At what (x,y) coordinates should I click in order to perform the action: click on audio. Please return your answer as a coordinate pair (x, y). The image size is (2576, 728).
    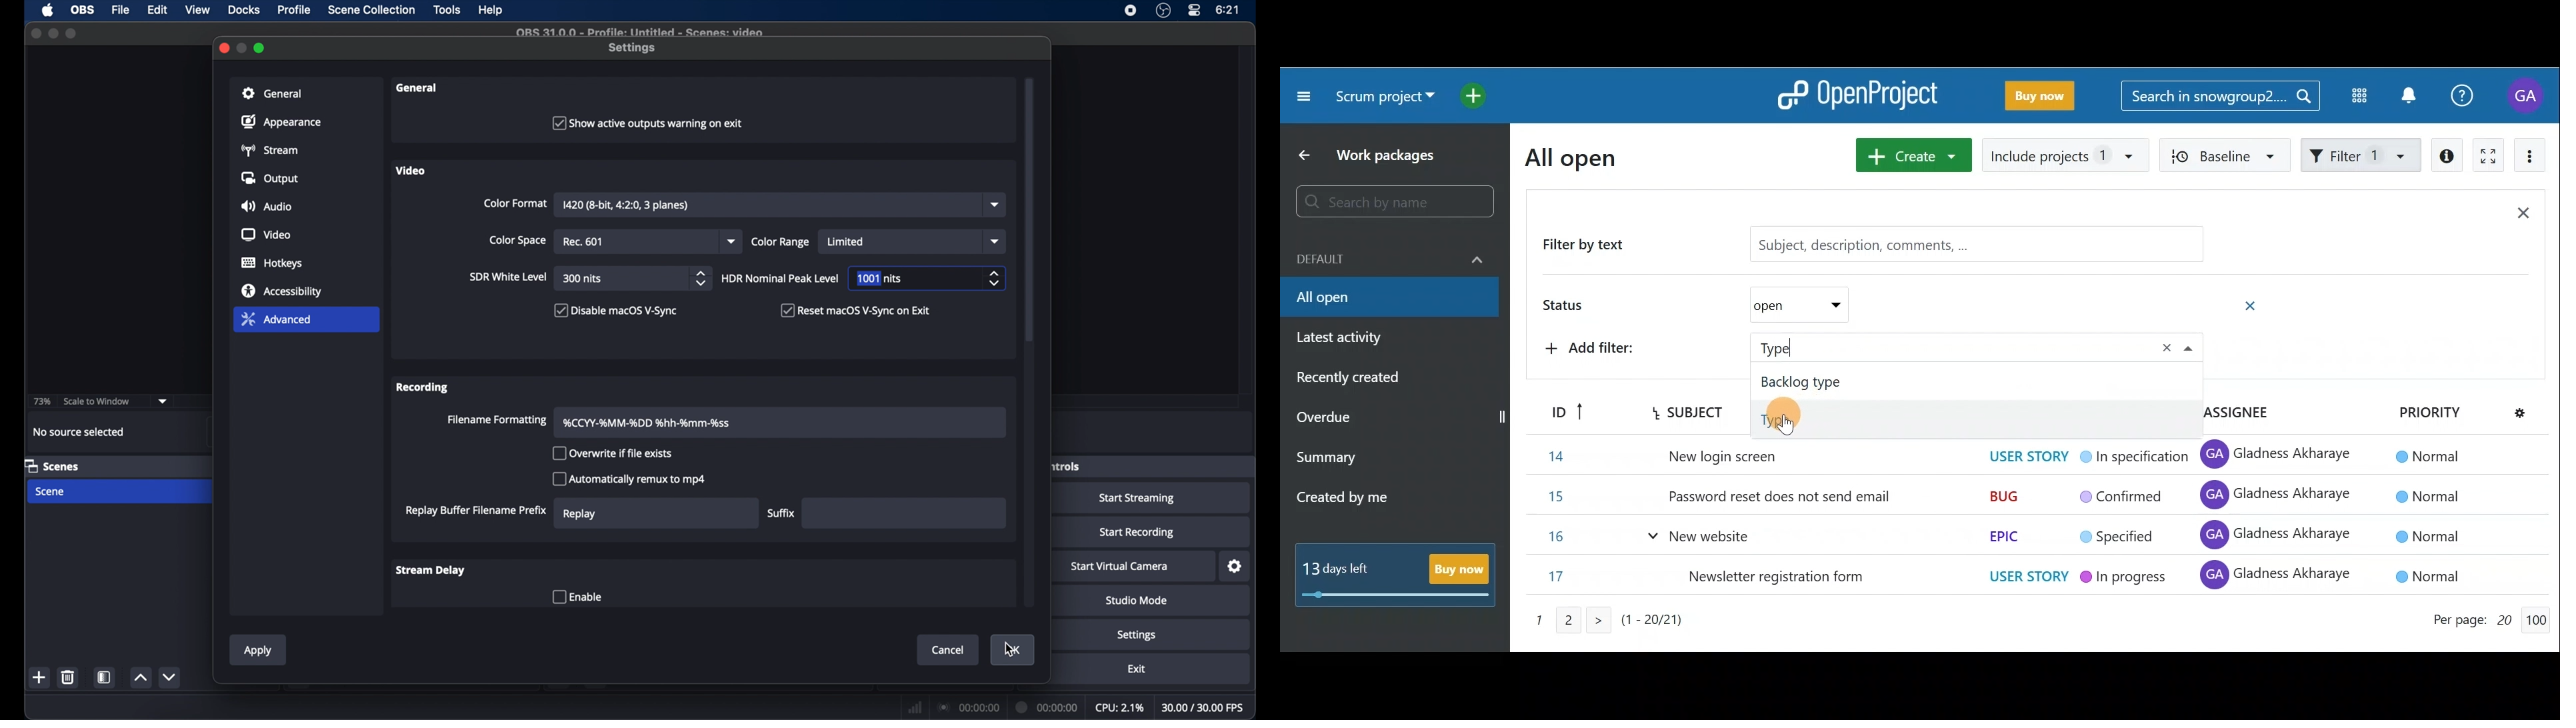
    Looking at the image, I should click on (267, 206).